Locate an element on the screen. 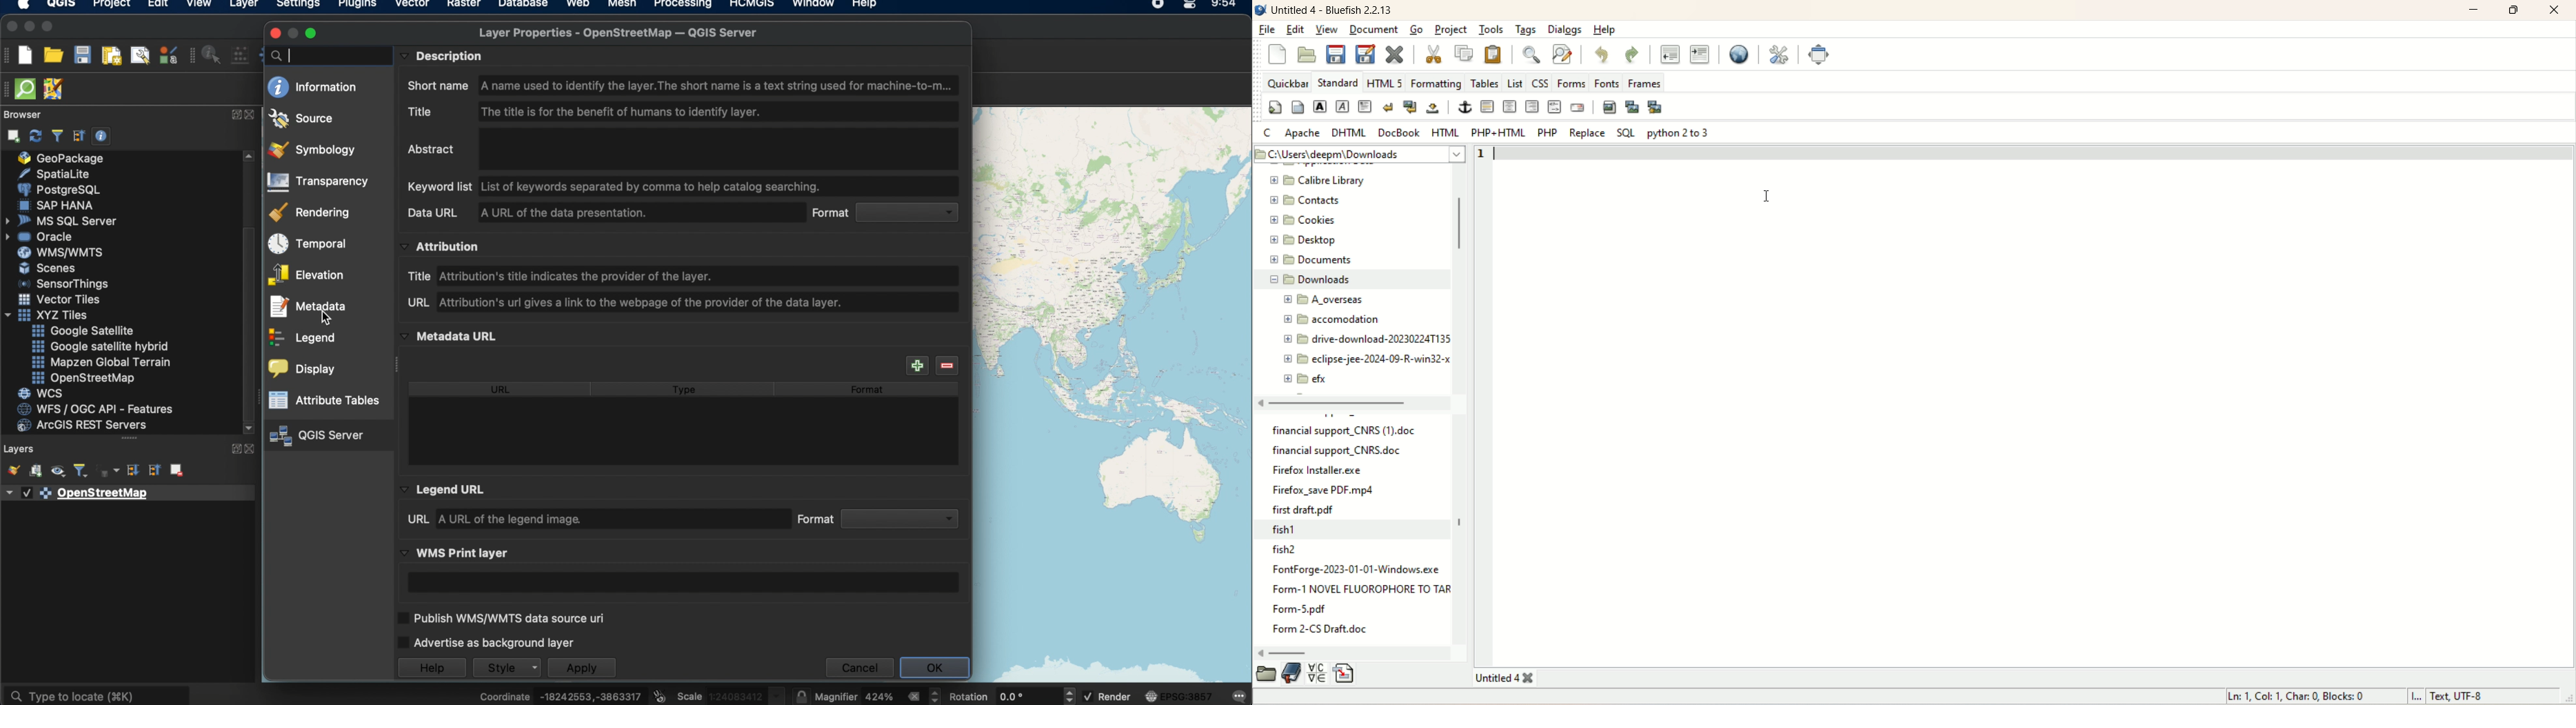 This screenshot has height=728, width=2576. full screen is located at coordinates (1820, 52).